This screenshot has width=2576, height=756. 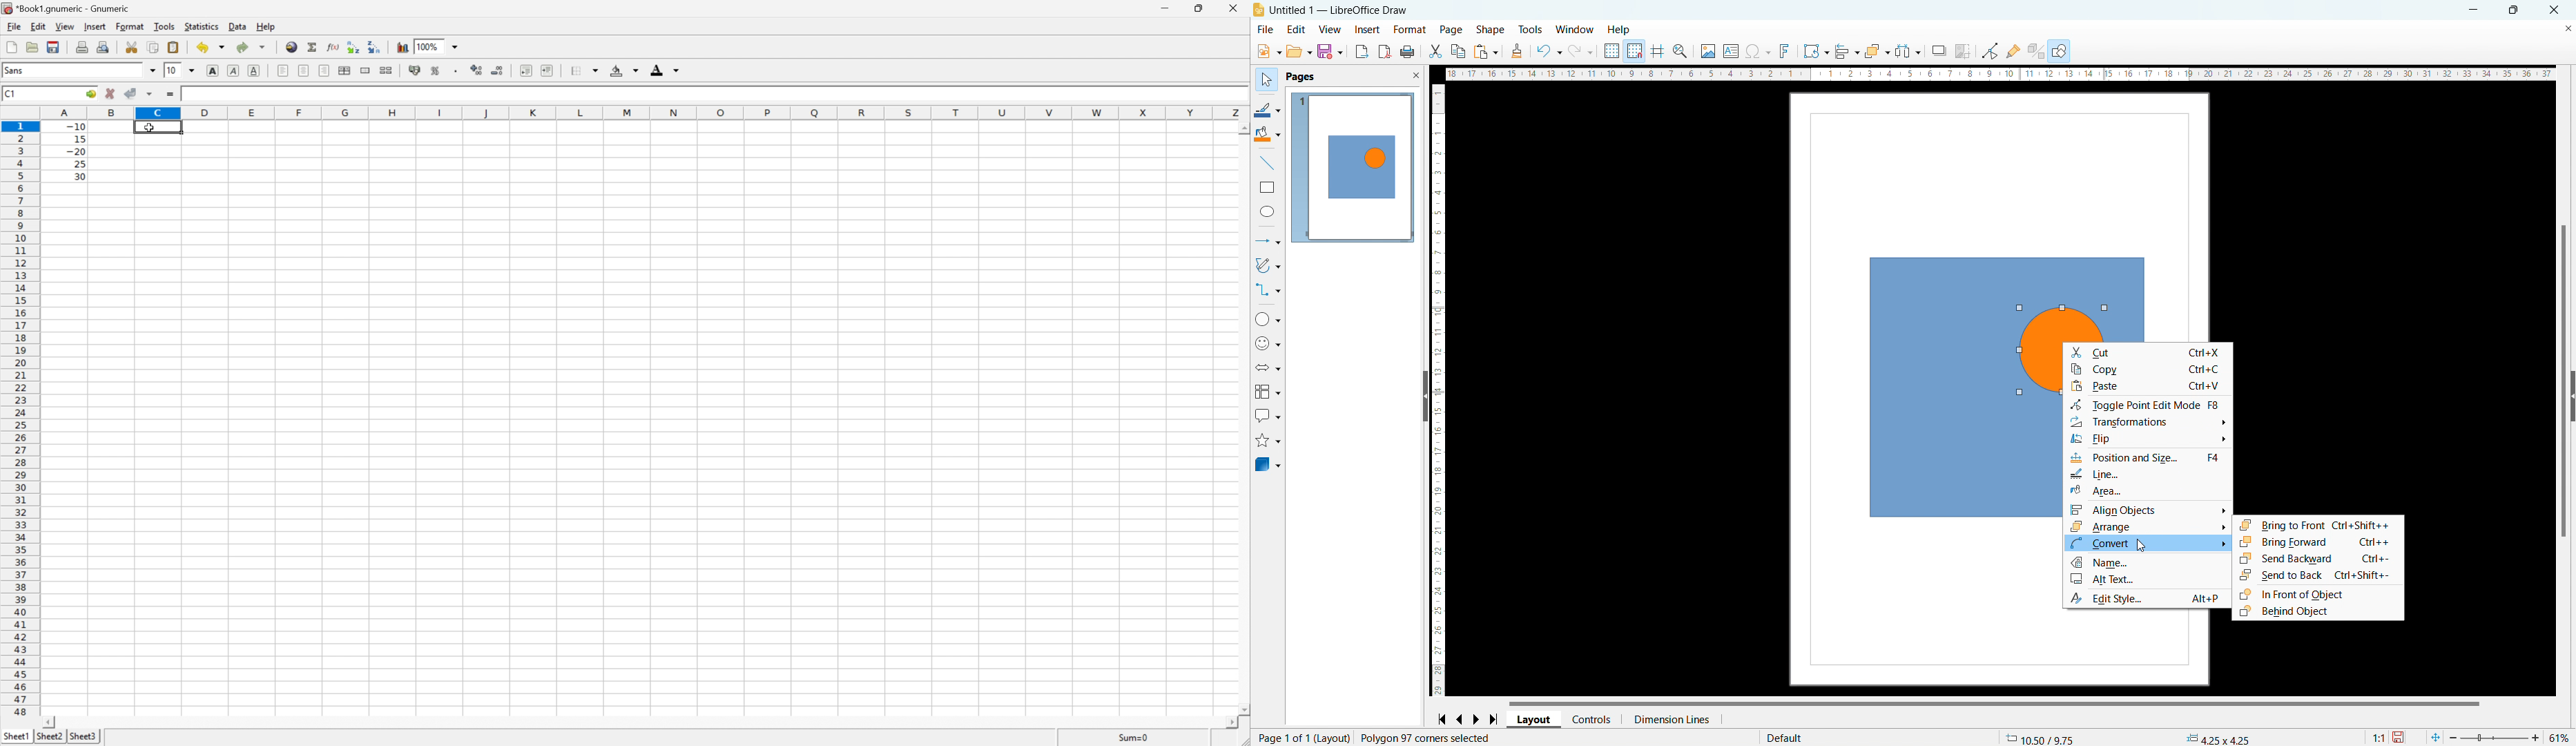 What do you see at coordinates (1243, 708) in the screenshot?
I see `Scroll down` at bounding box center [1243, 708].